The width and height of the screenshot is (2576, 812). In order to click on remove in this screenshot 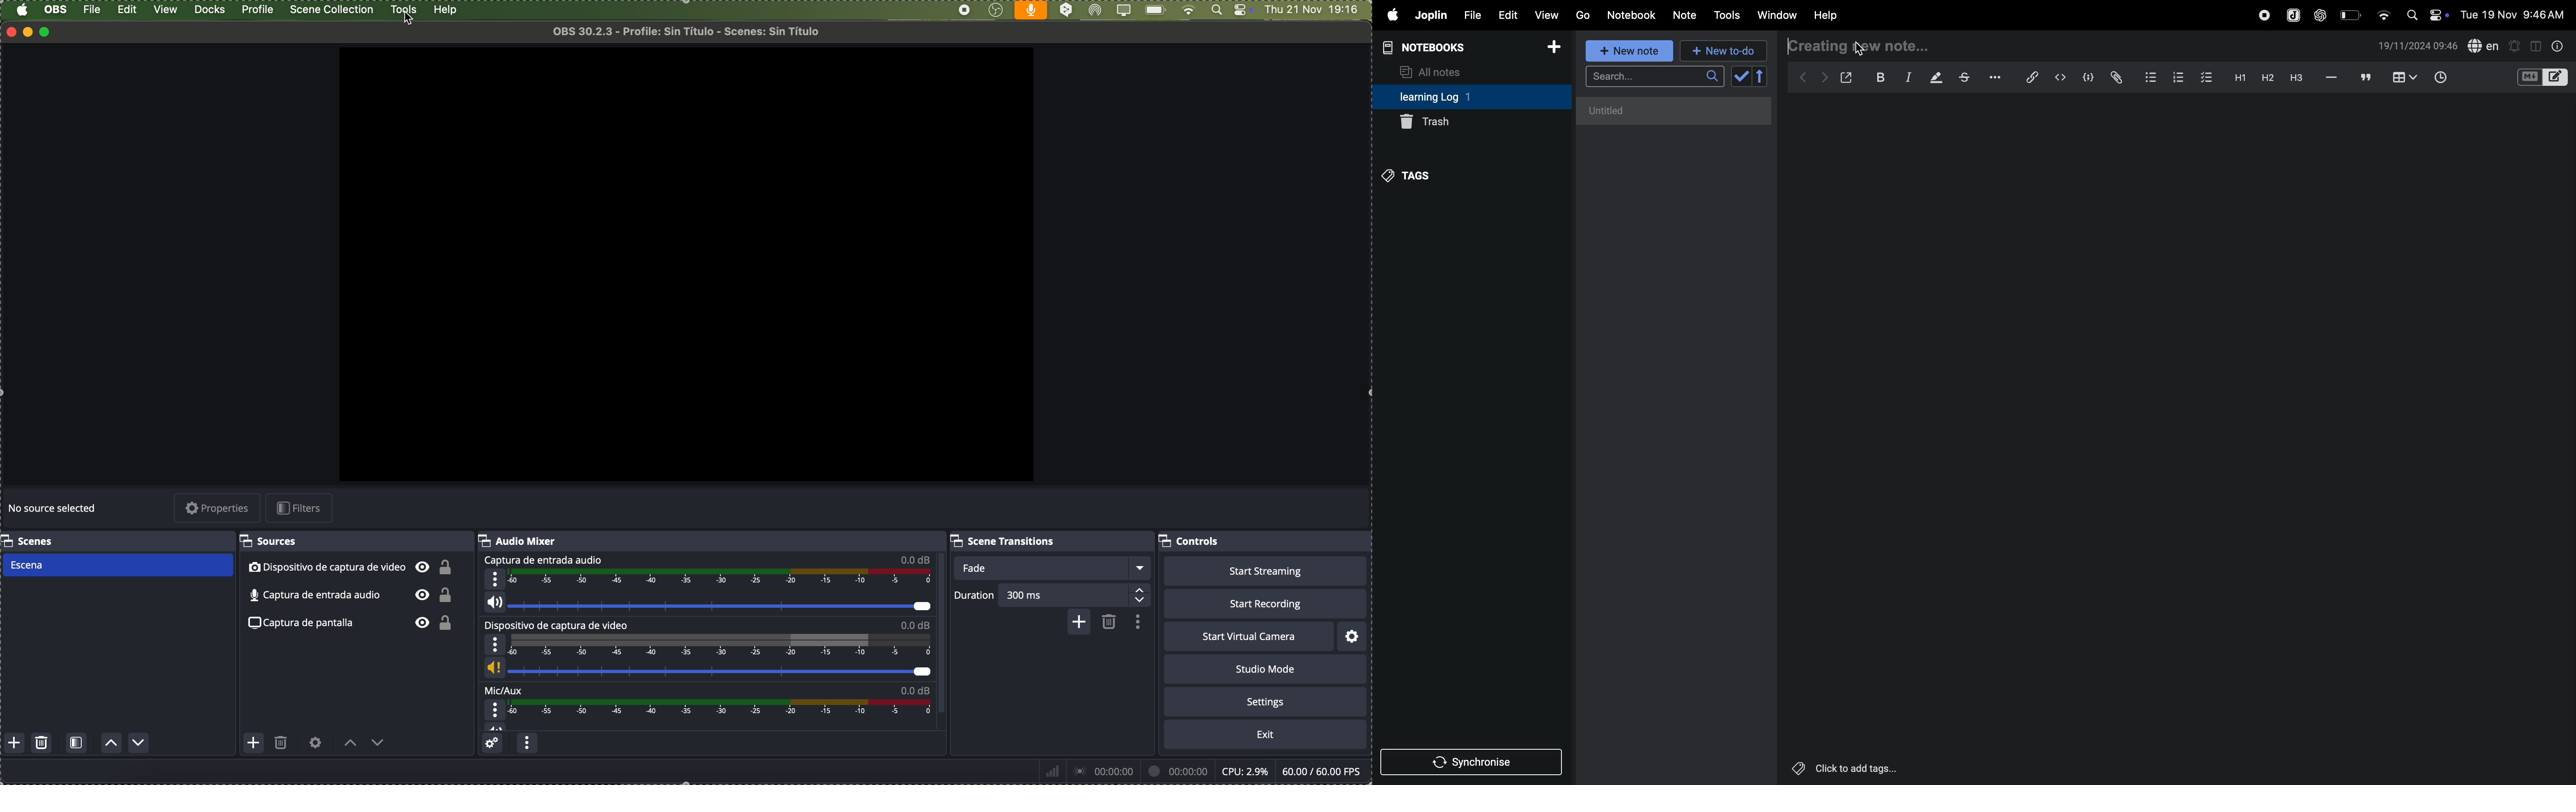, I will do `click(1110, 623)`.